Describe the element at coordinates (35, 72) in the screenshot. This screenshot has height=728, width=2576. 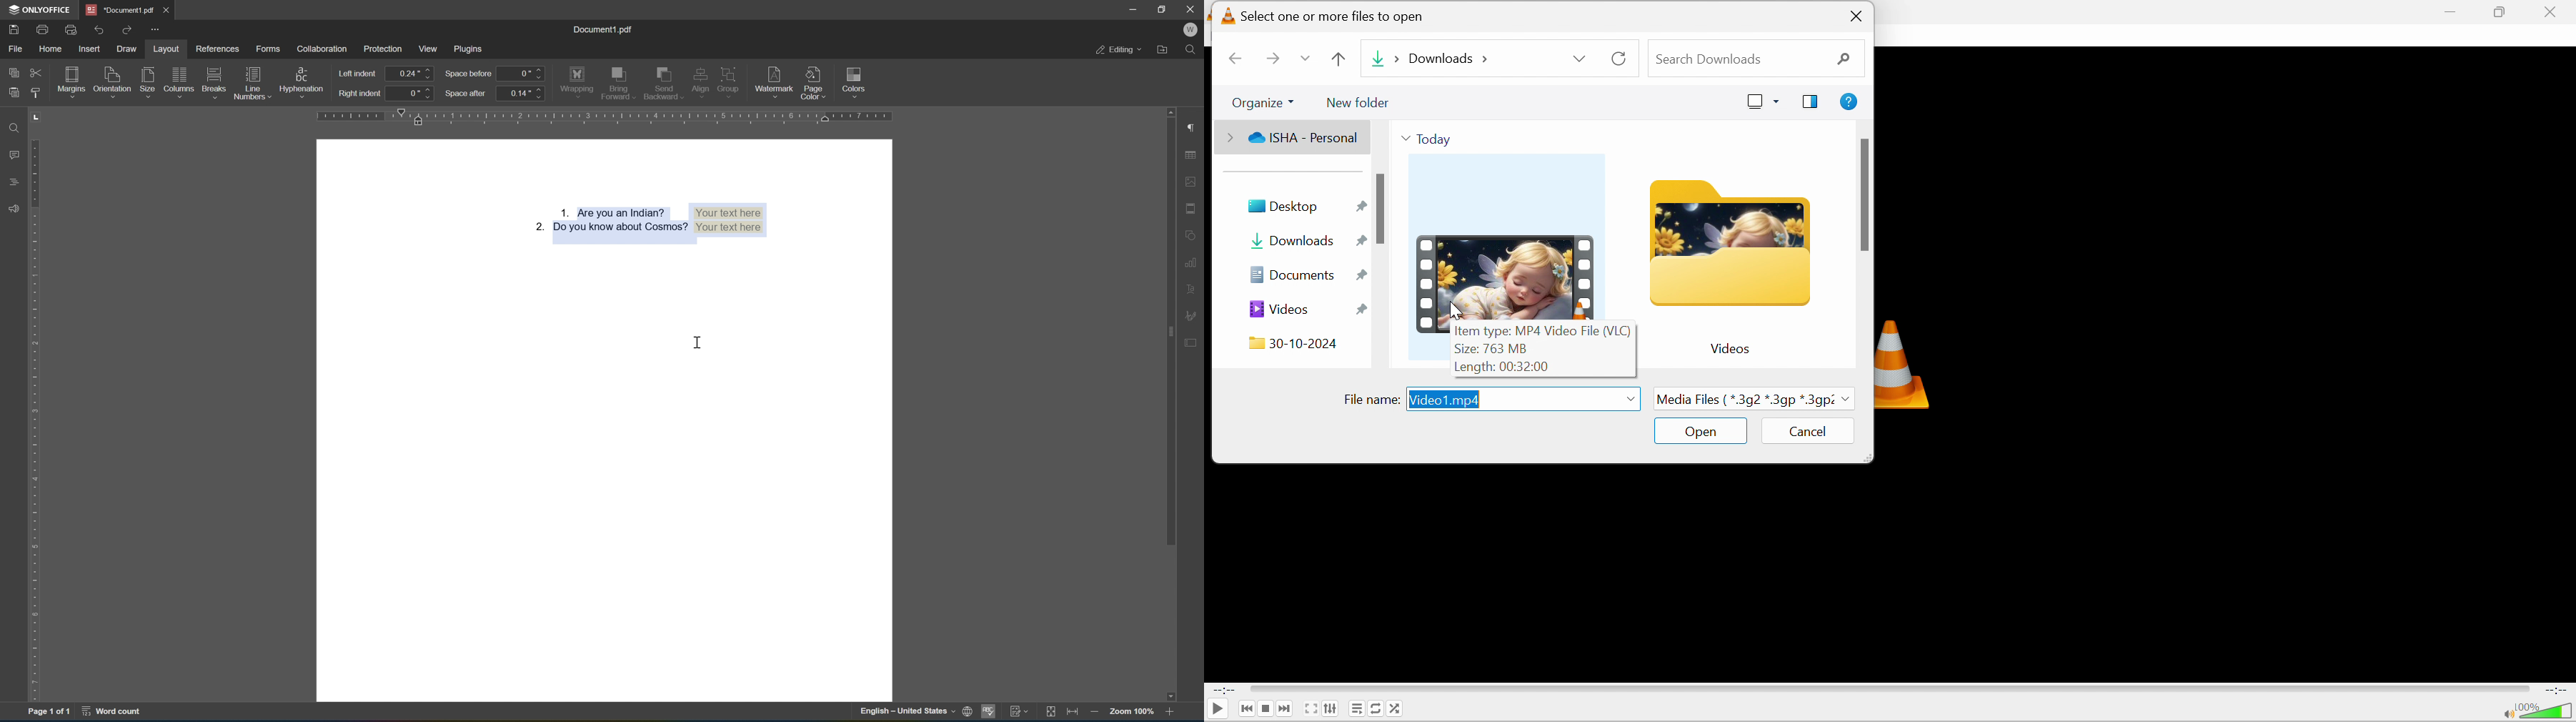
I see `cut` at that location.